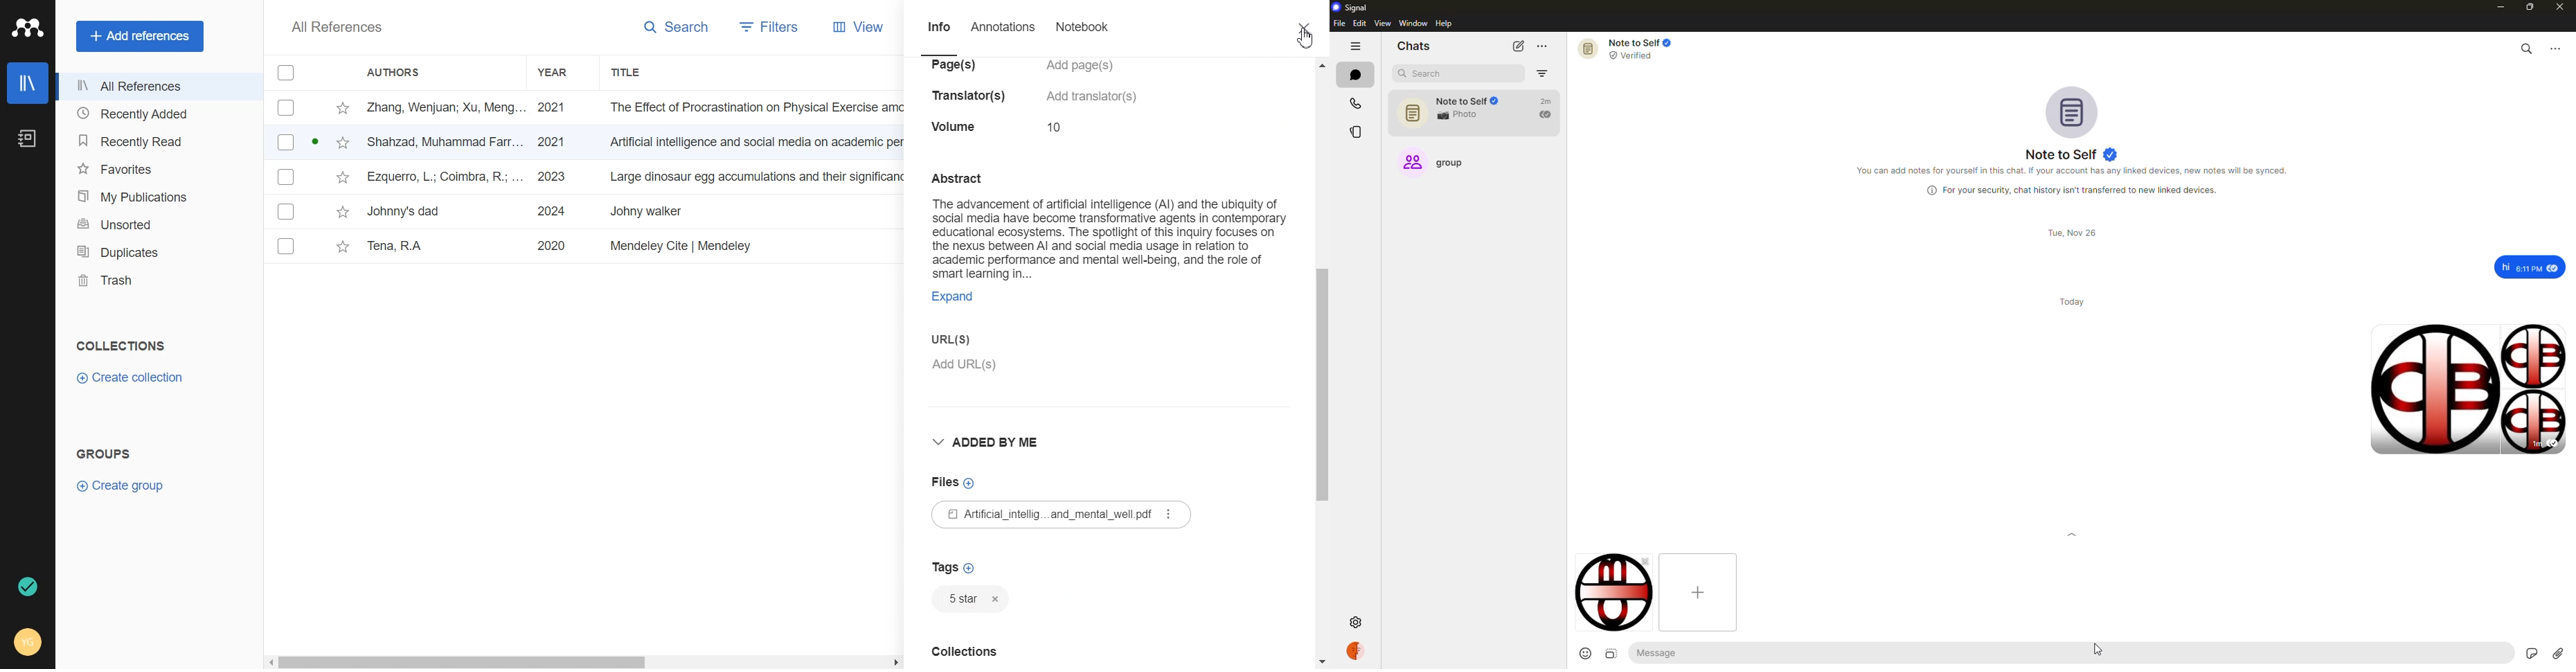 This screenshot has width=2576, height=672. What do you see at coordinates (2071, 155) in the screenshot?
I see `note to self` at bounding box center [2071, 155].